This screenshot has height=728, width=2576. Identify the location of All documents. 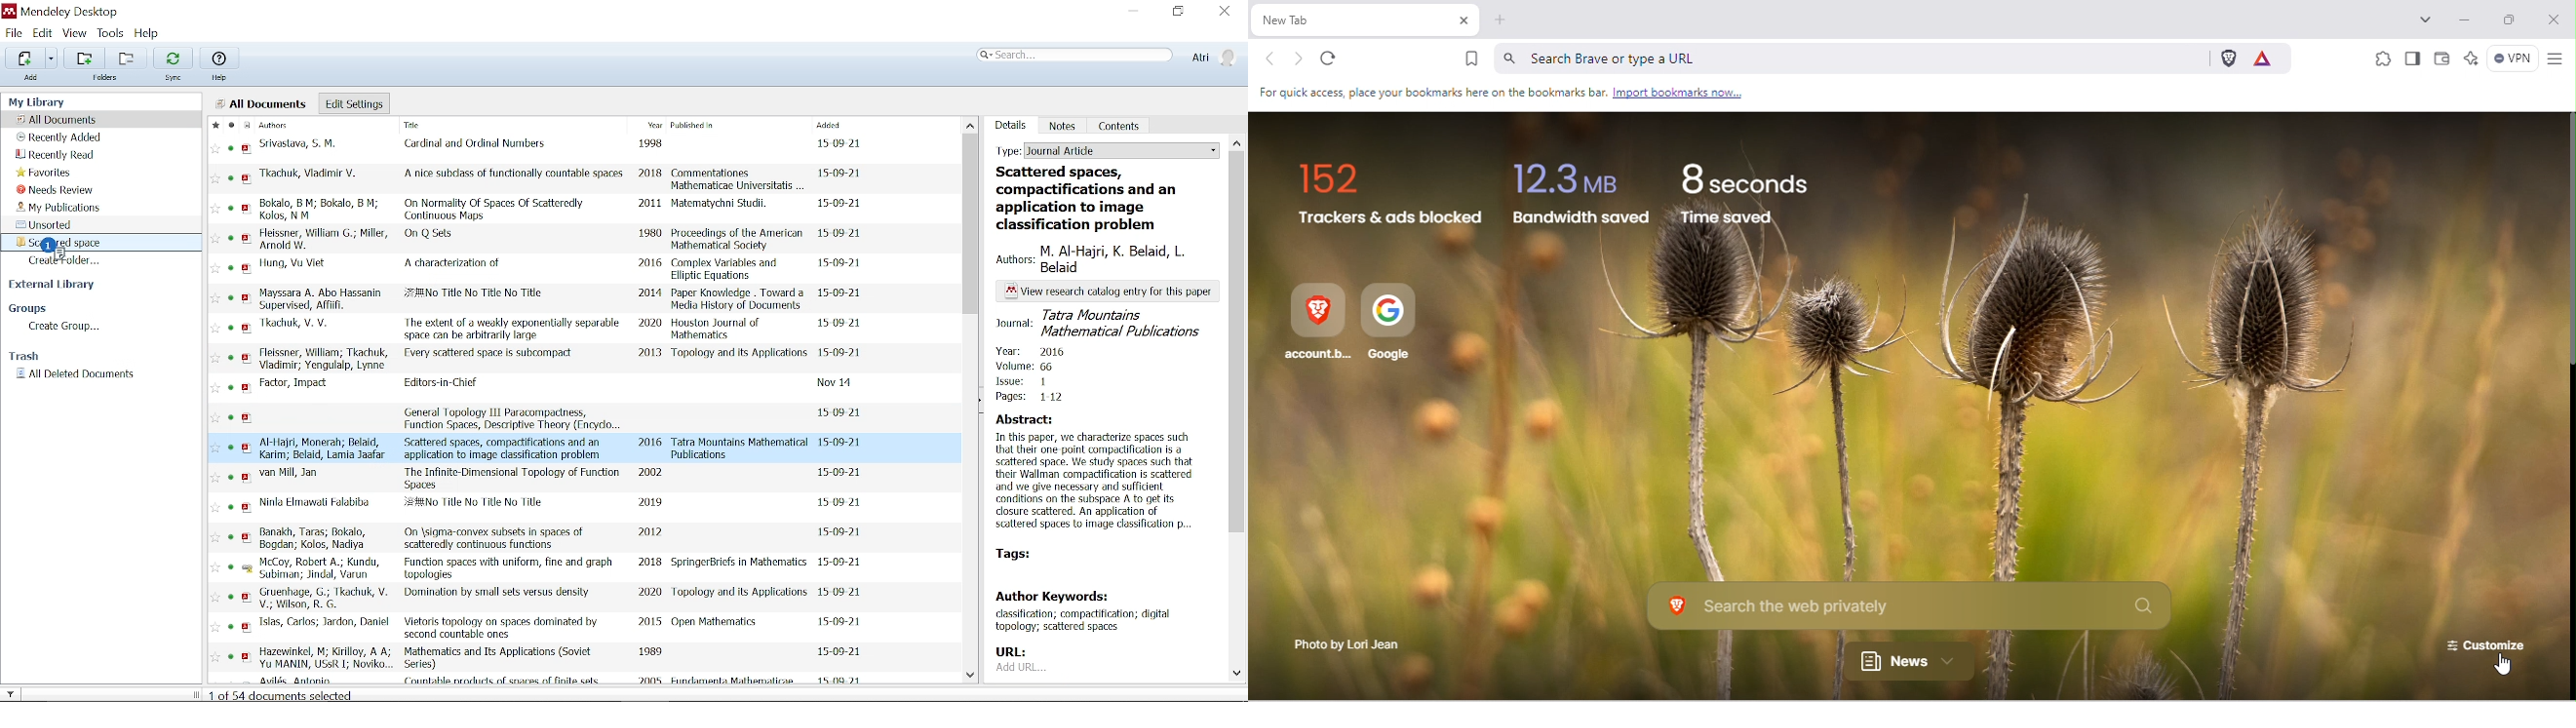
(59, 119).